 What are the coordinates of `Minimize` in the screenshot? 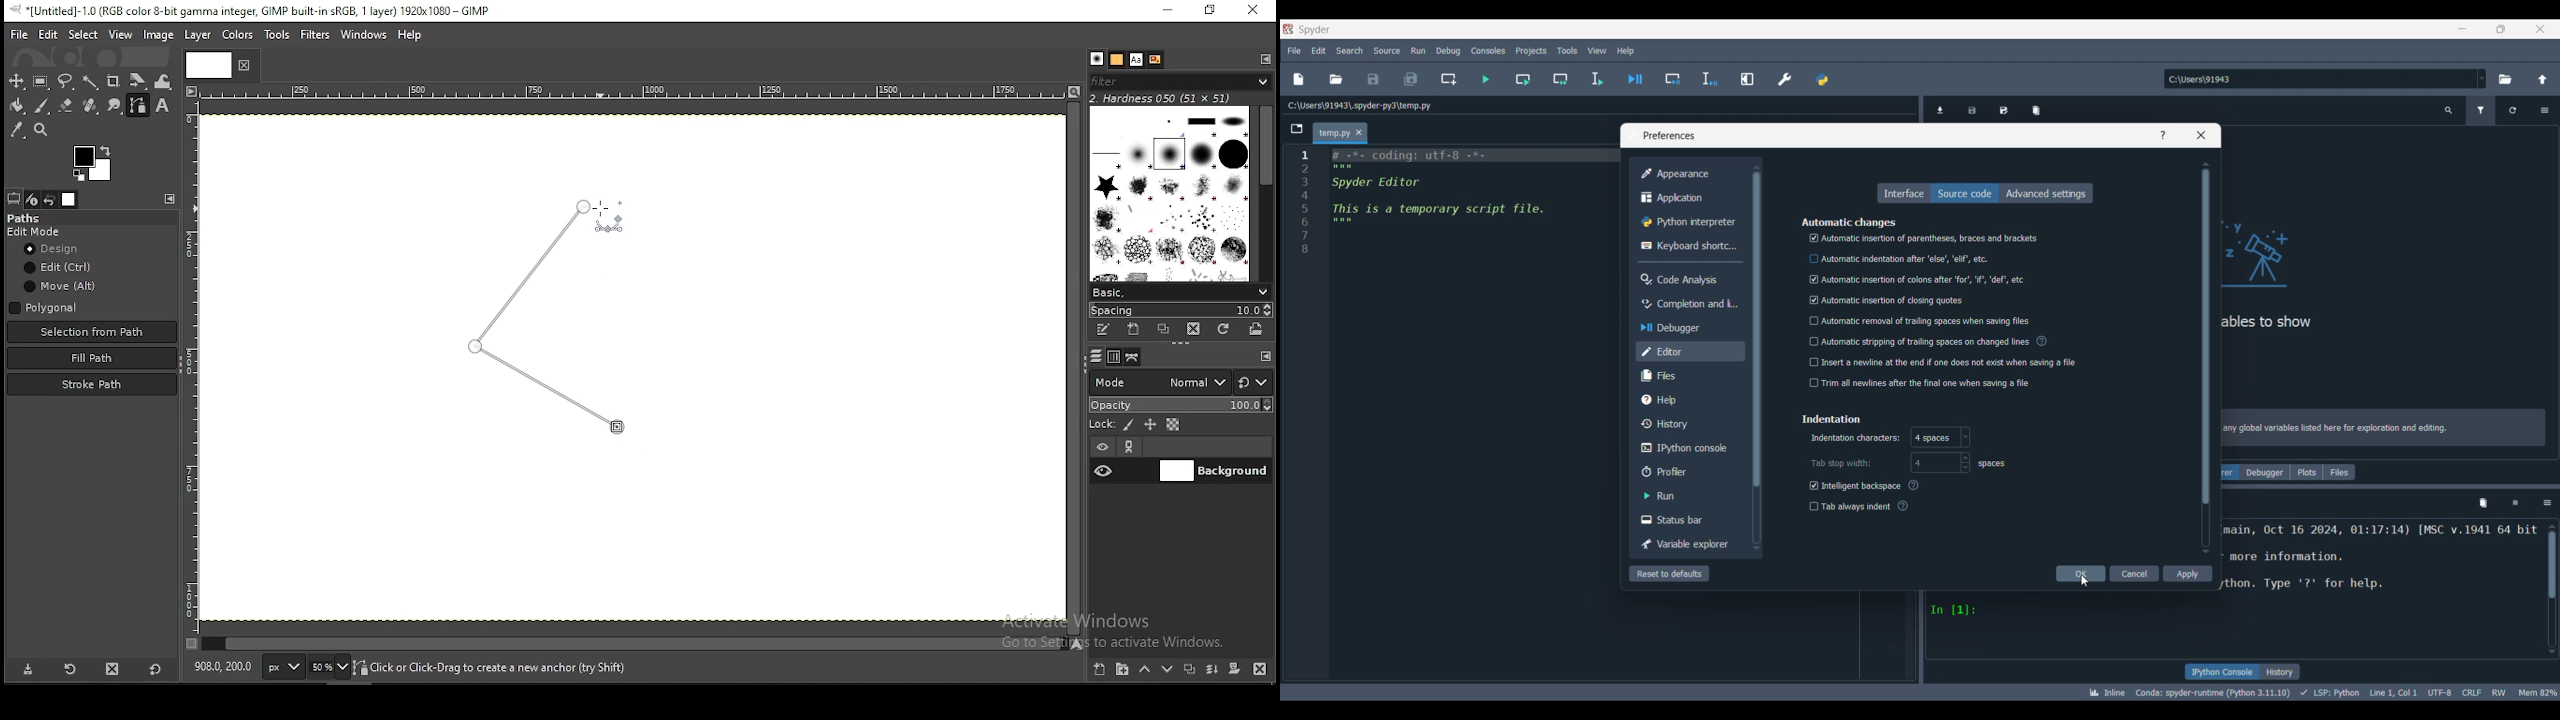 It's located at (2462, 29).